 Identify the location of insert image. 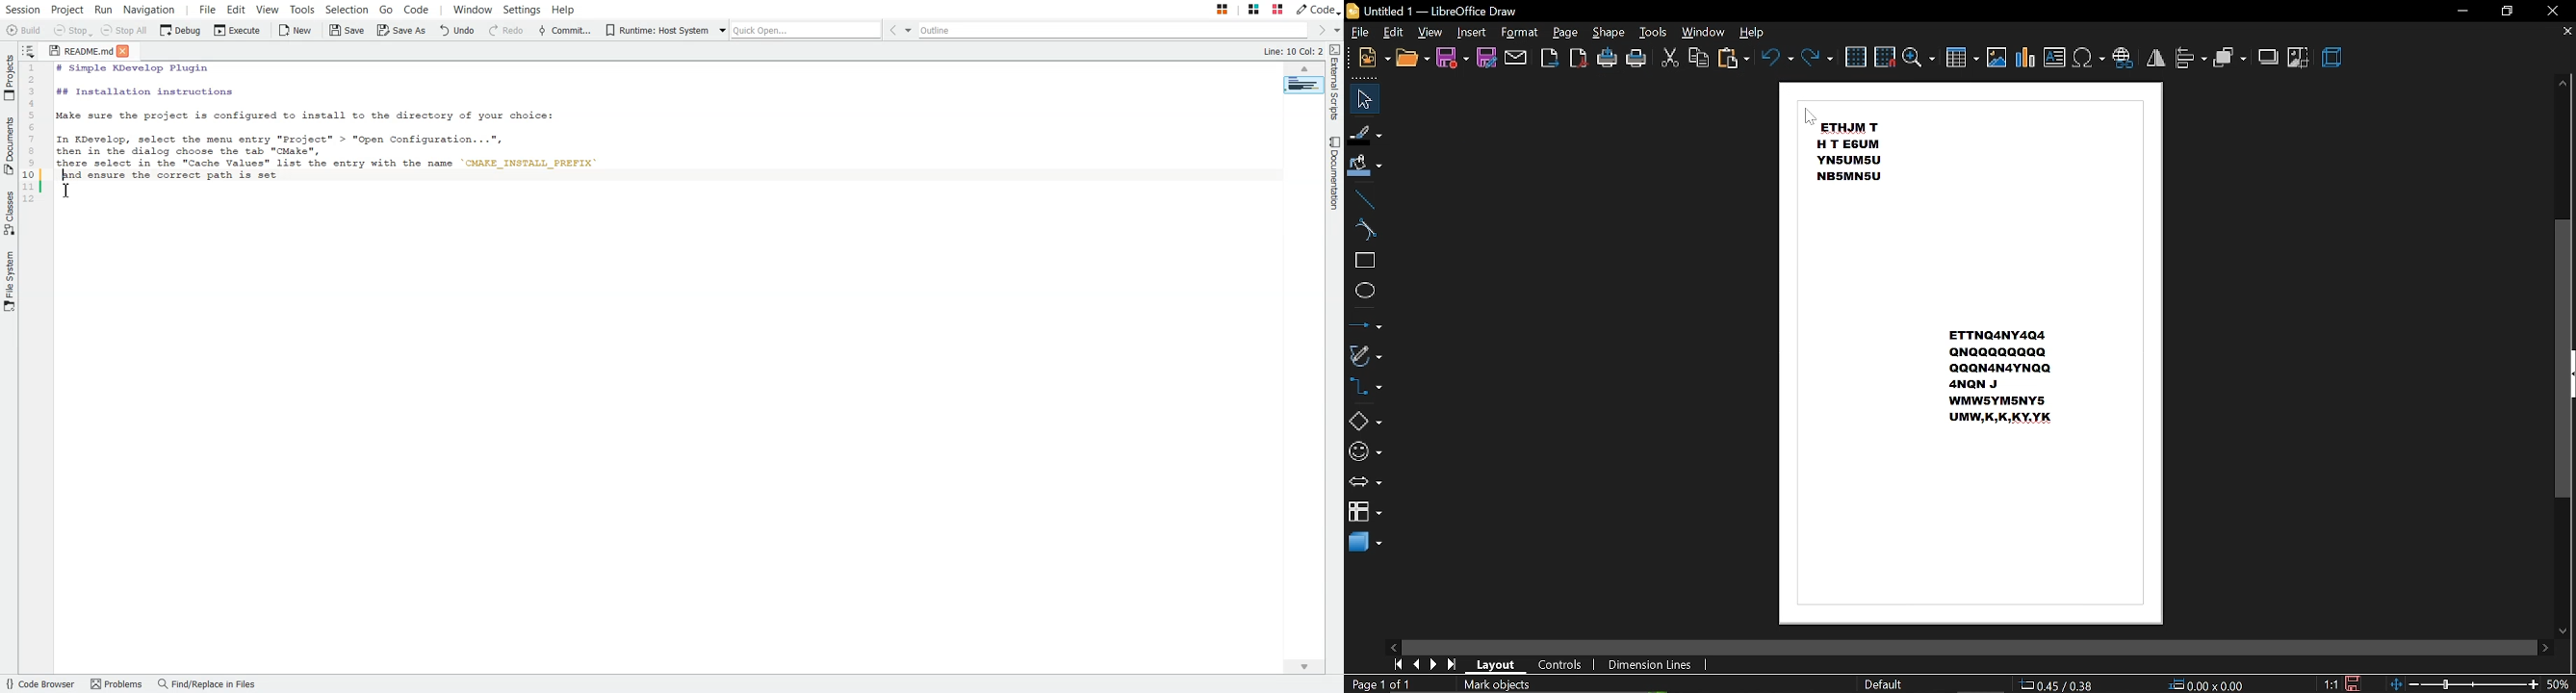
(1996, 58).